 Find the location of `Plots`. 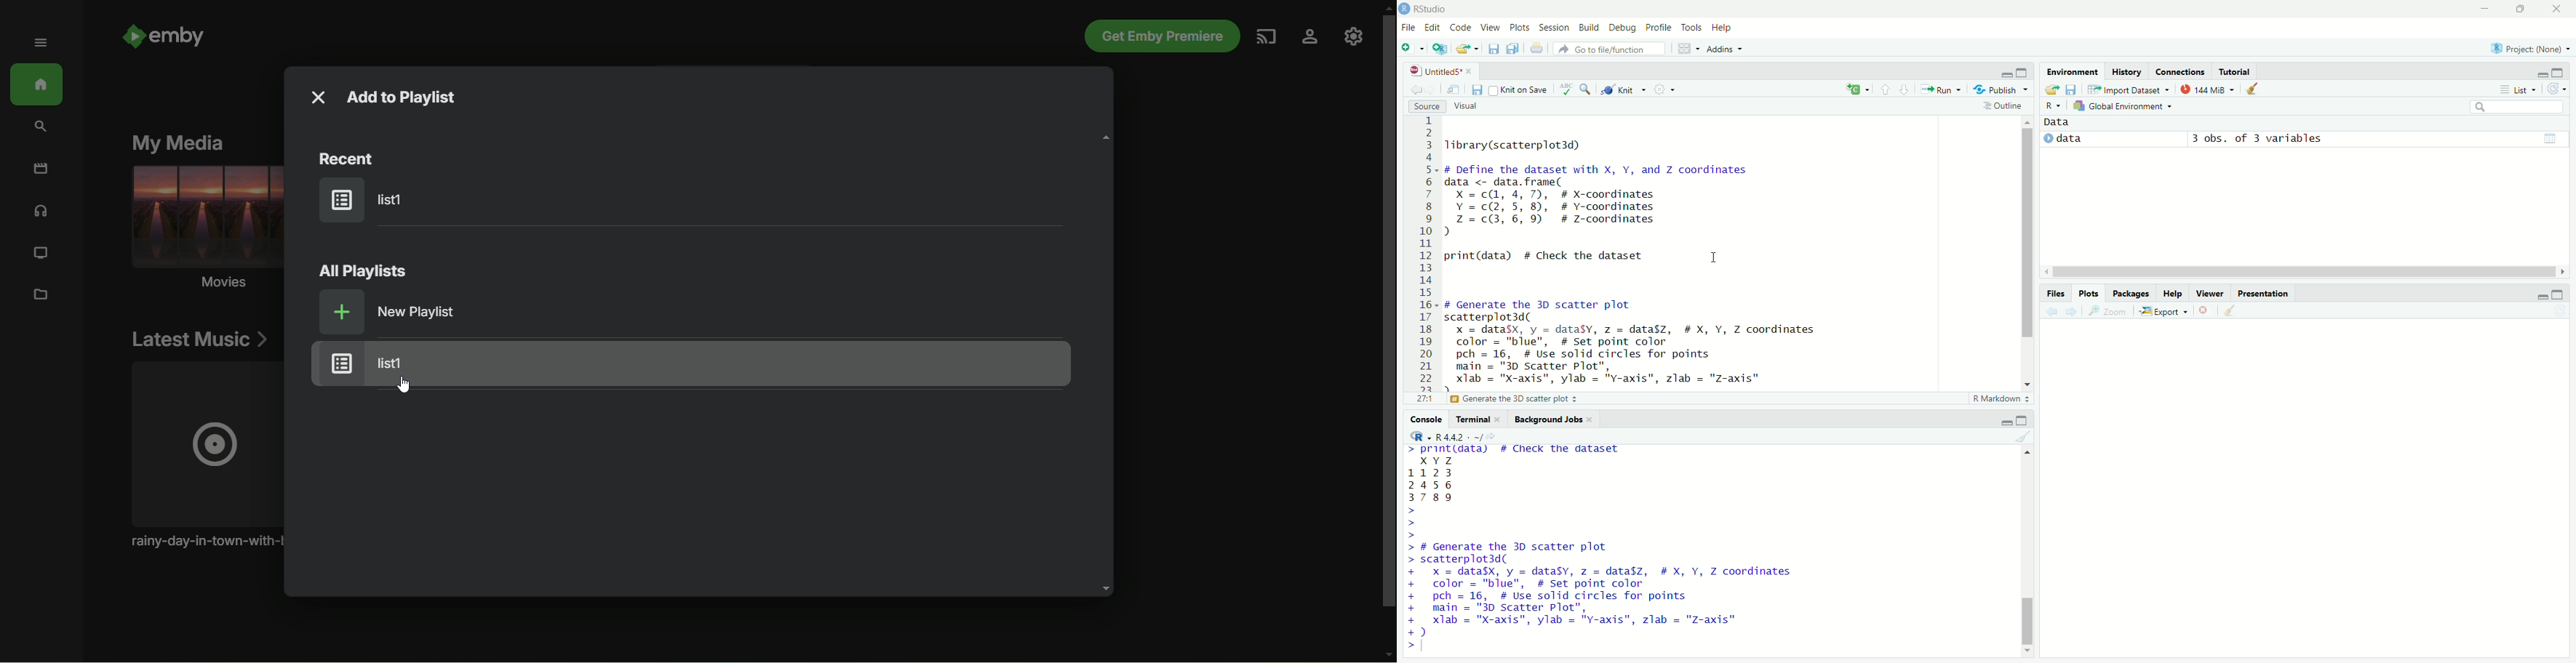

Plots is located at coordinates (1520, 28).